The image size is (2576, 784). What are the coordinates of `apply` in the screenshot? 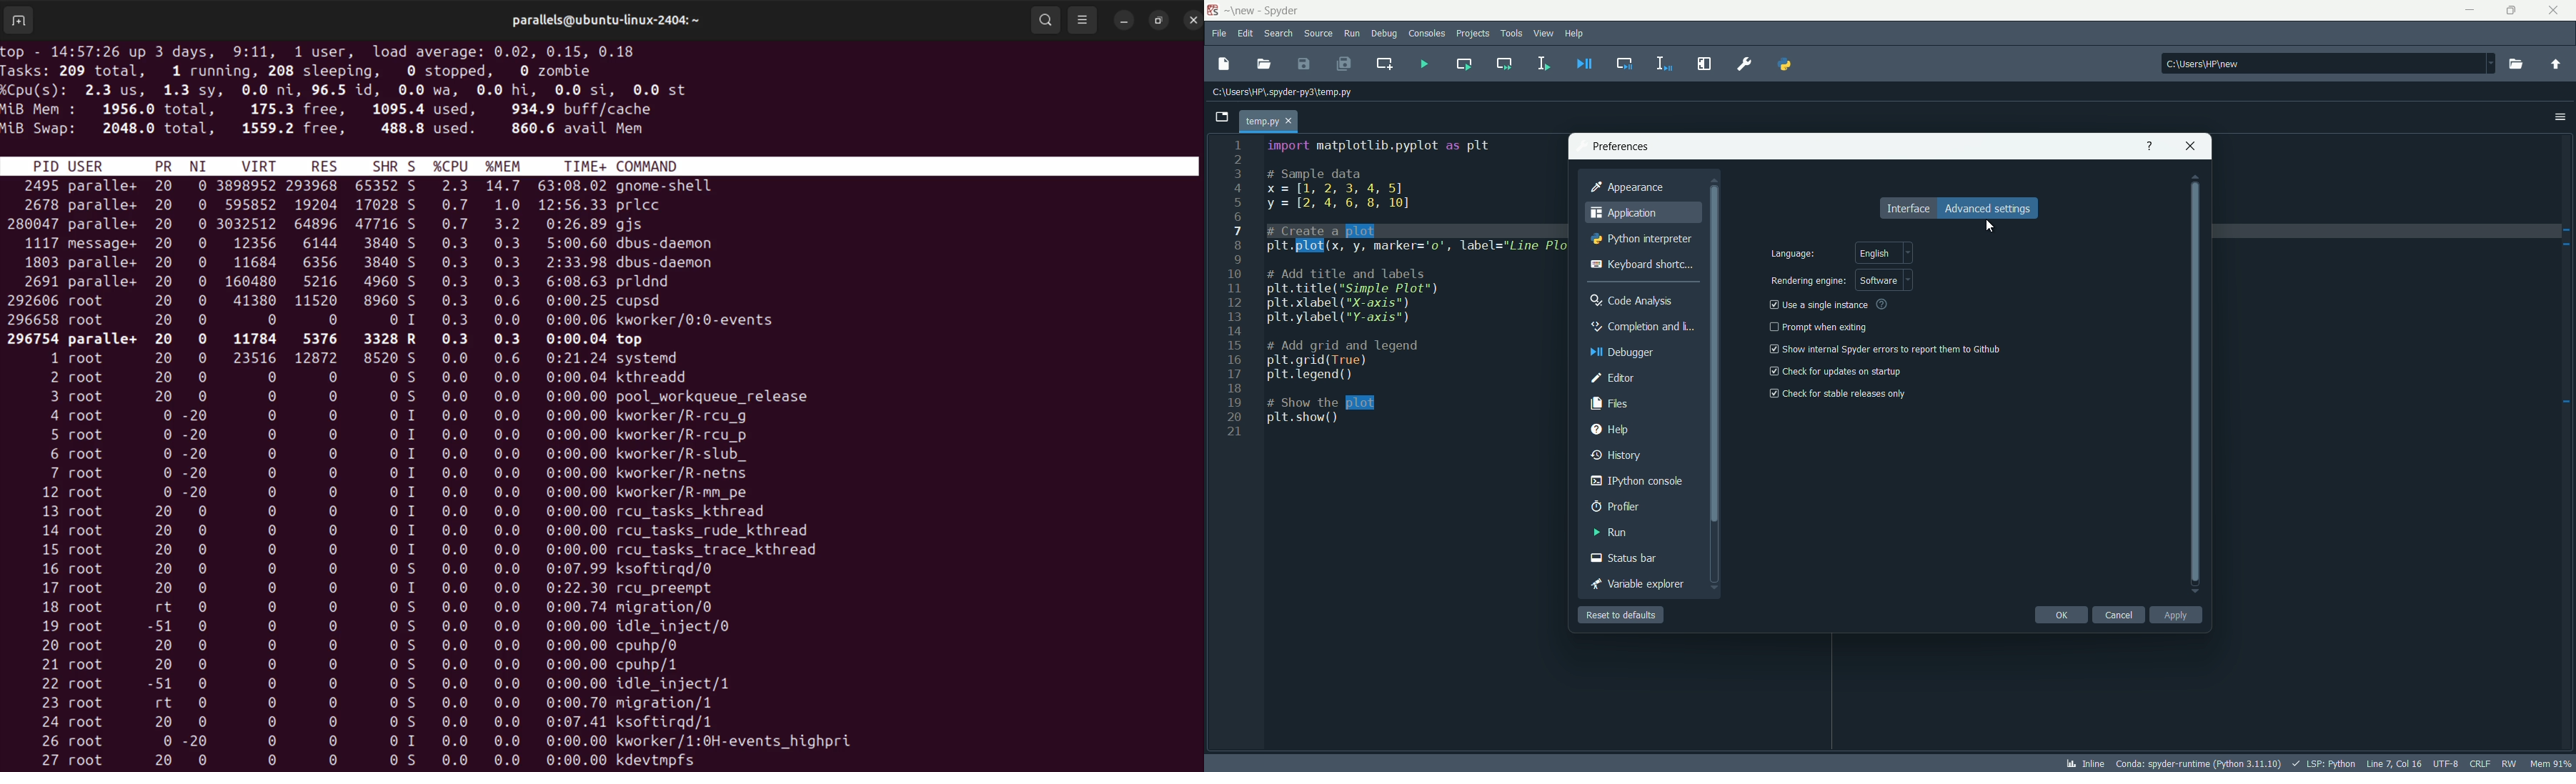 It's located at (2176, 614).